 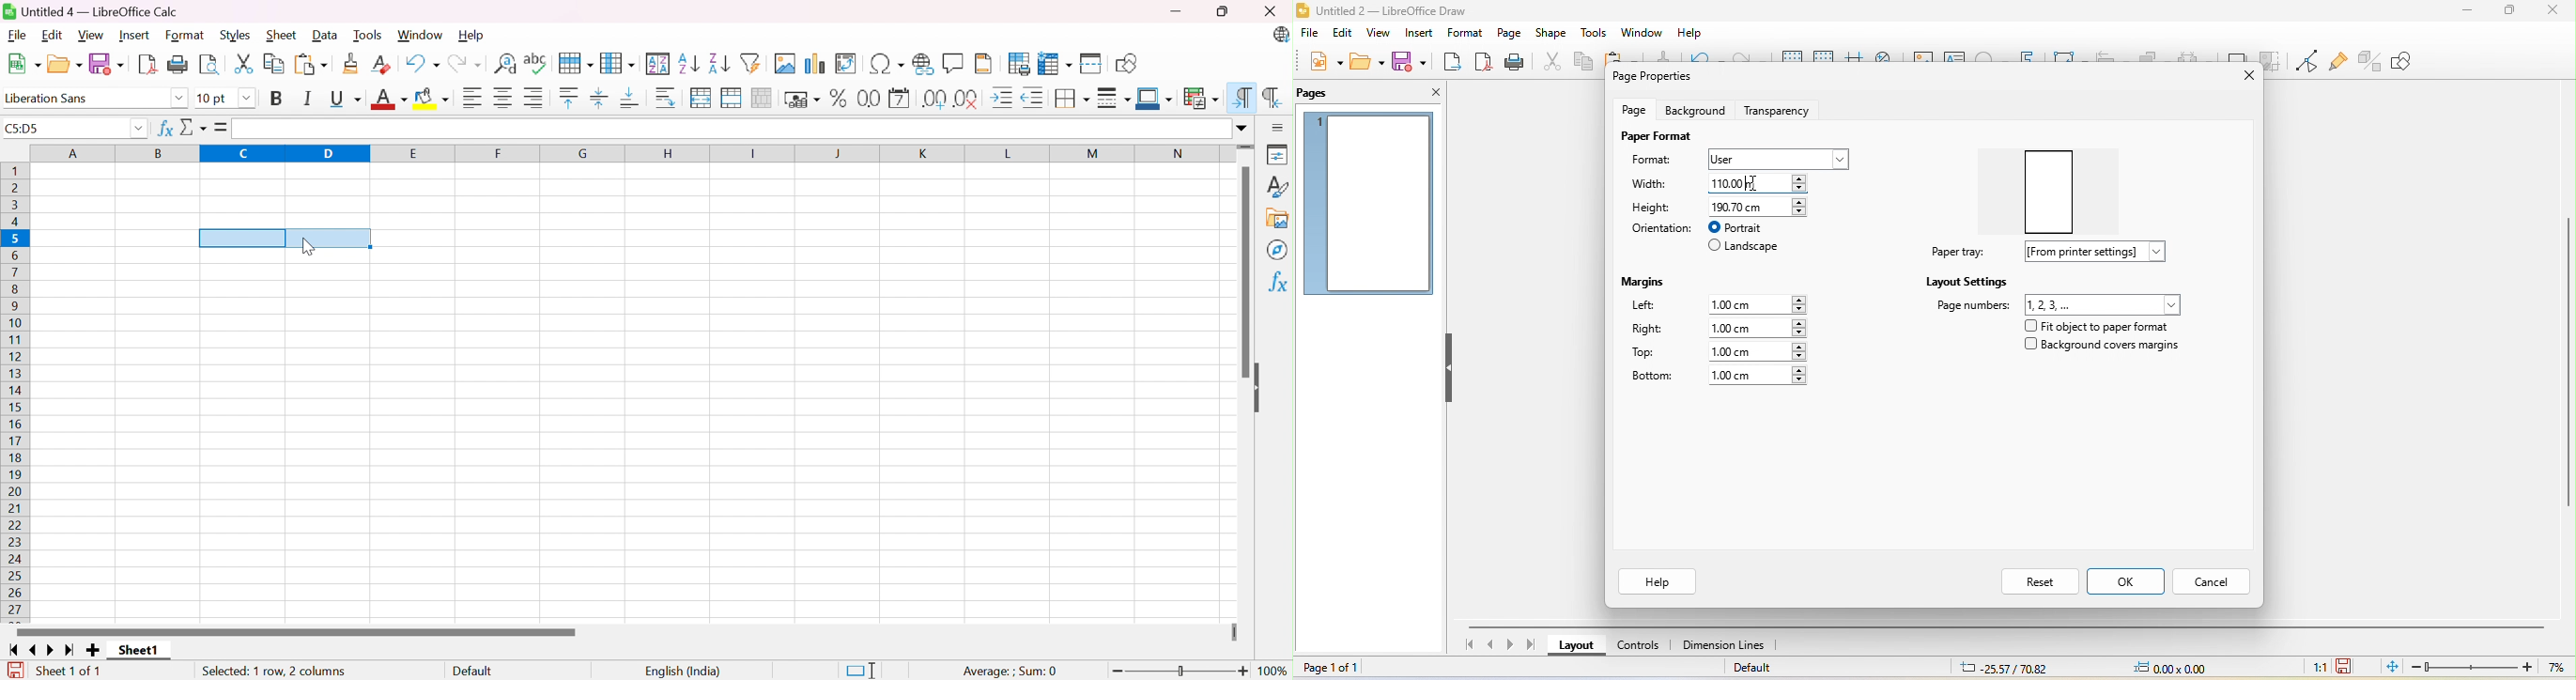 What do you see at coordinates (1377, 35) in the screenshot?
I see `view` at bounding box center [1377, 35].